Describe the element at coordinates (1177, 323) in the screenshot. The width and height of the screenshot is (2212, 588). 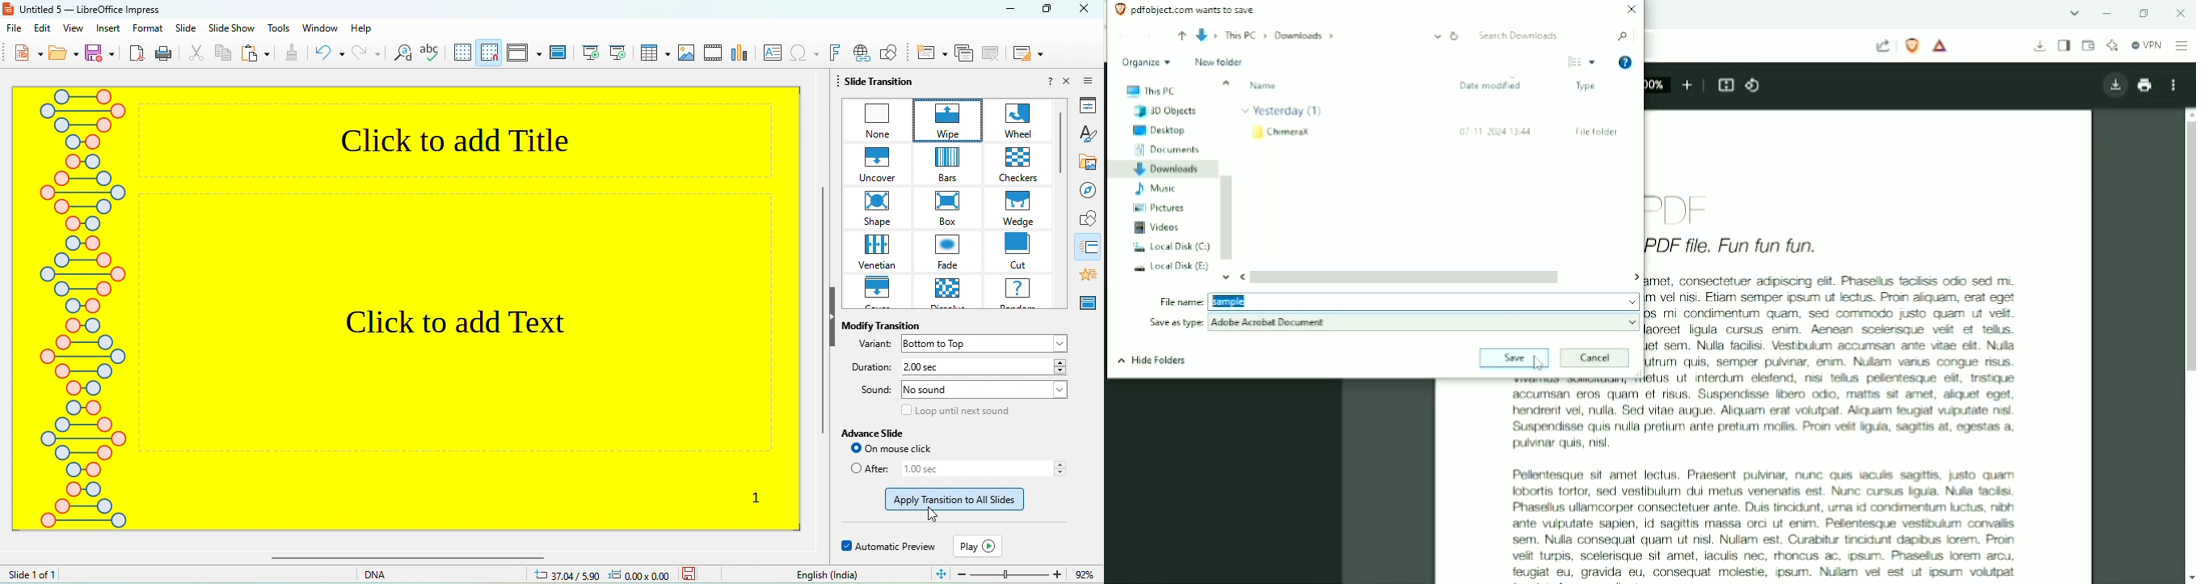
I see `Save as type` at that location.